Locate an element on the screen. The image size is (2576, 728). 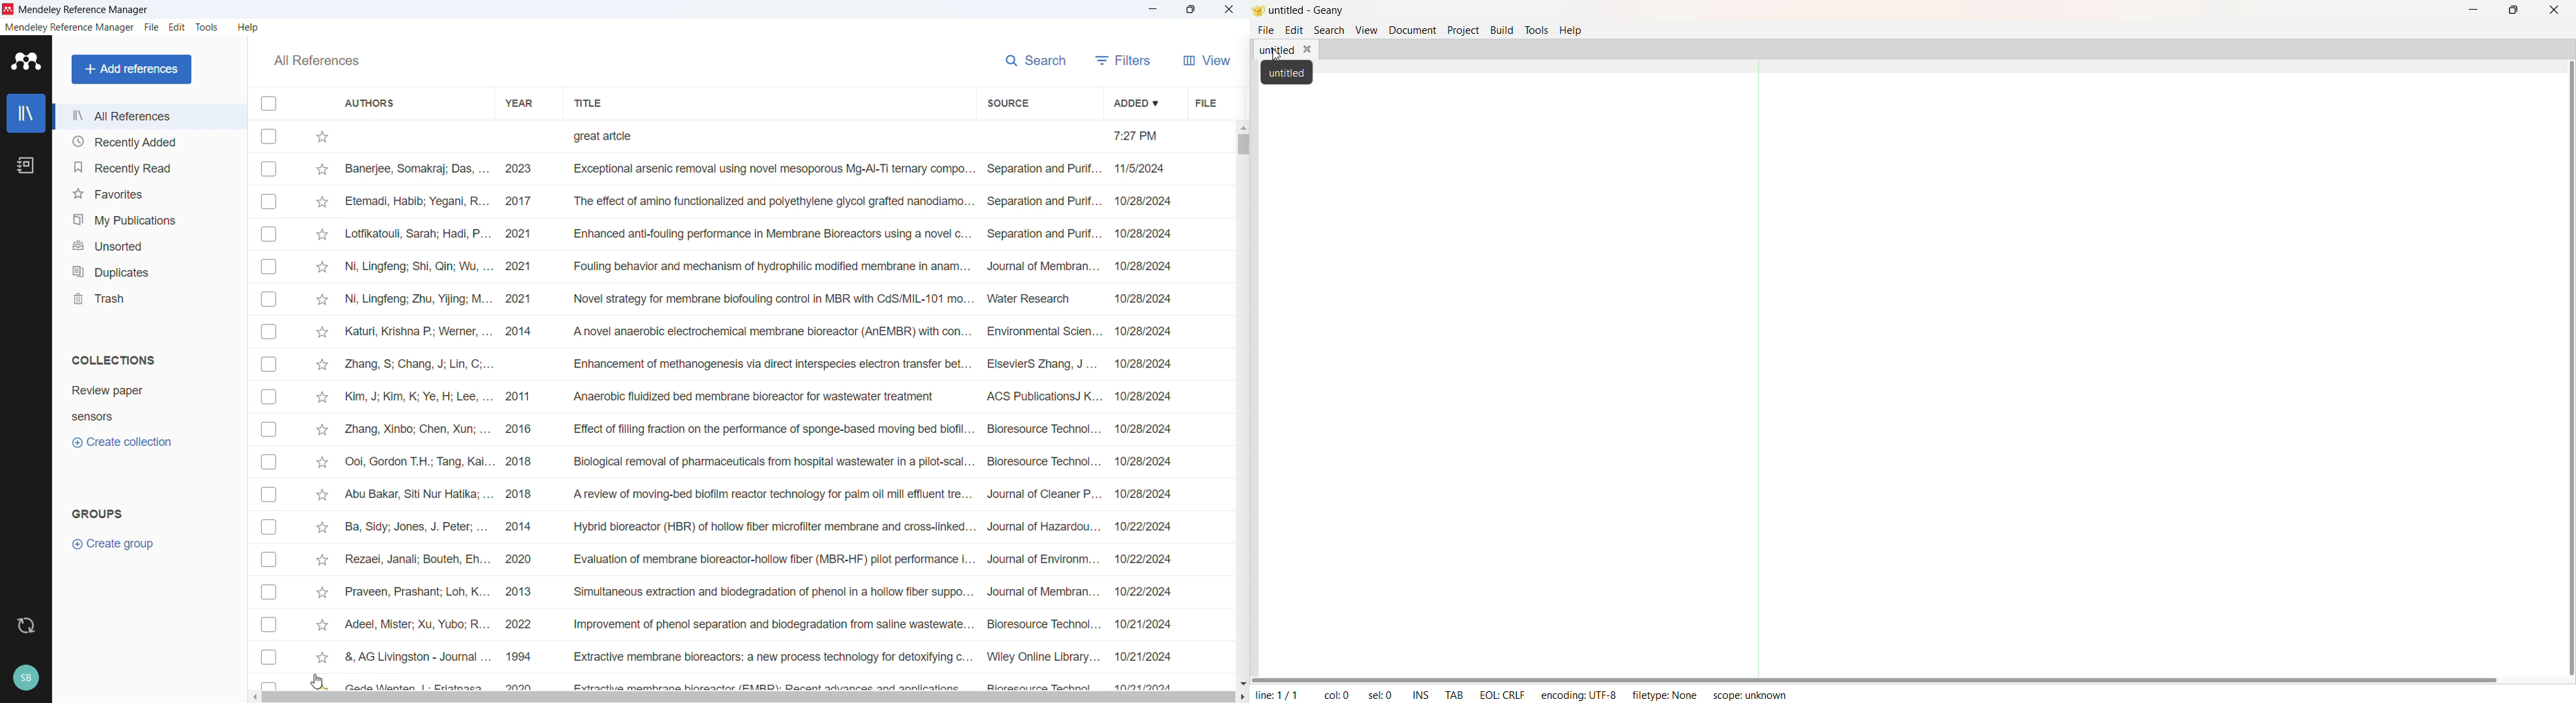
Add references  is located at coordinates (132, 69).